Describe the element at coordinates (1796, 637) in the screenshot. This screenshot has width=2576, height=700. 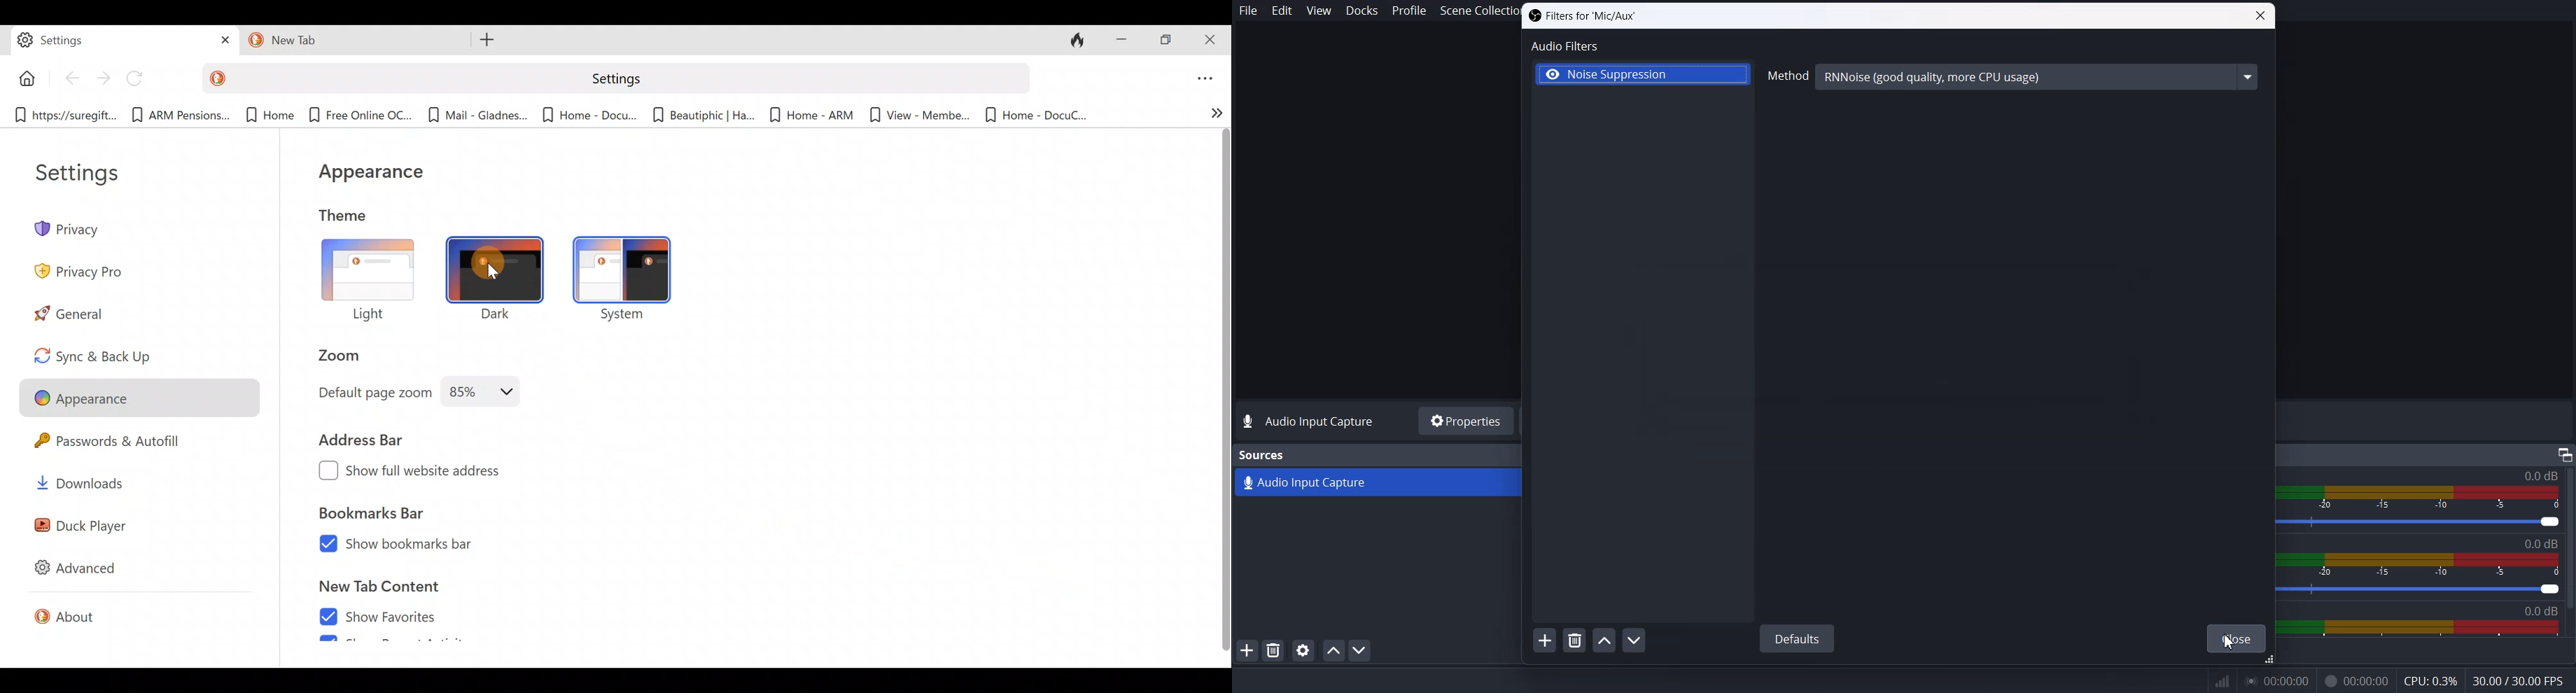
I see `Default` at that location.